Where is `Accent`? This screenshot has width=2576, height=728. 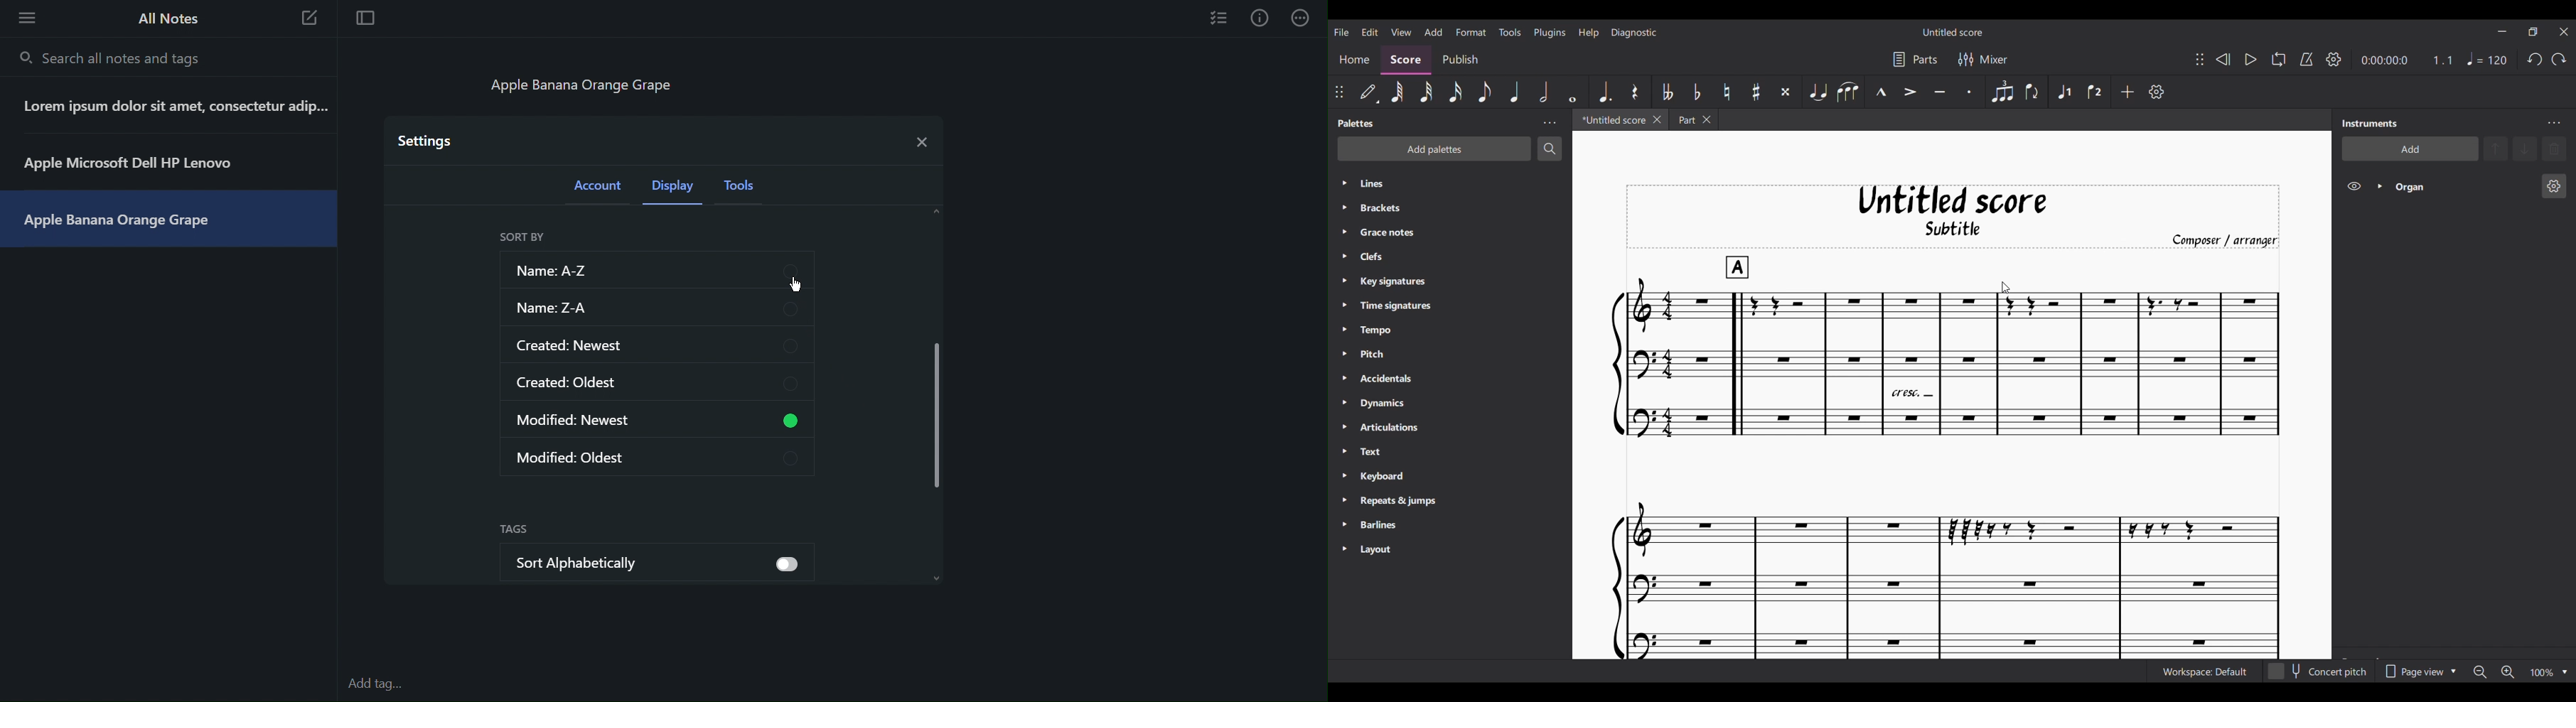
Accent is located at coordinates (1910, 92).